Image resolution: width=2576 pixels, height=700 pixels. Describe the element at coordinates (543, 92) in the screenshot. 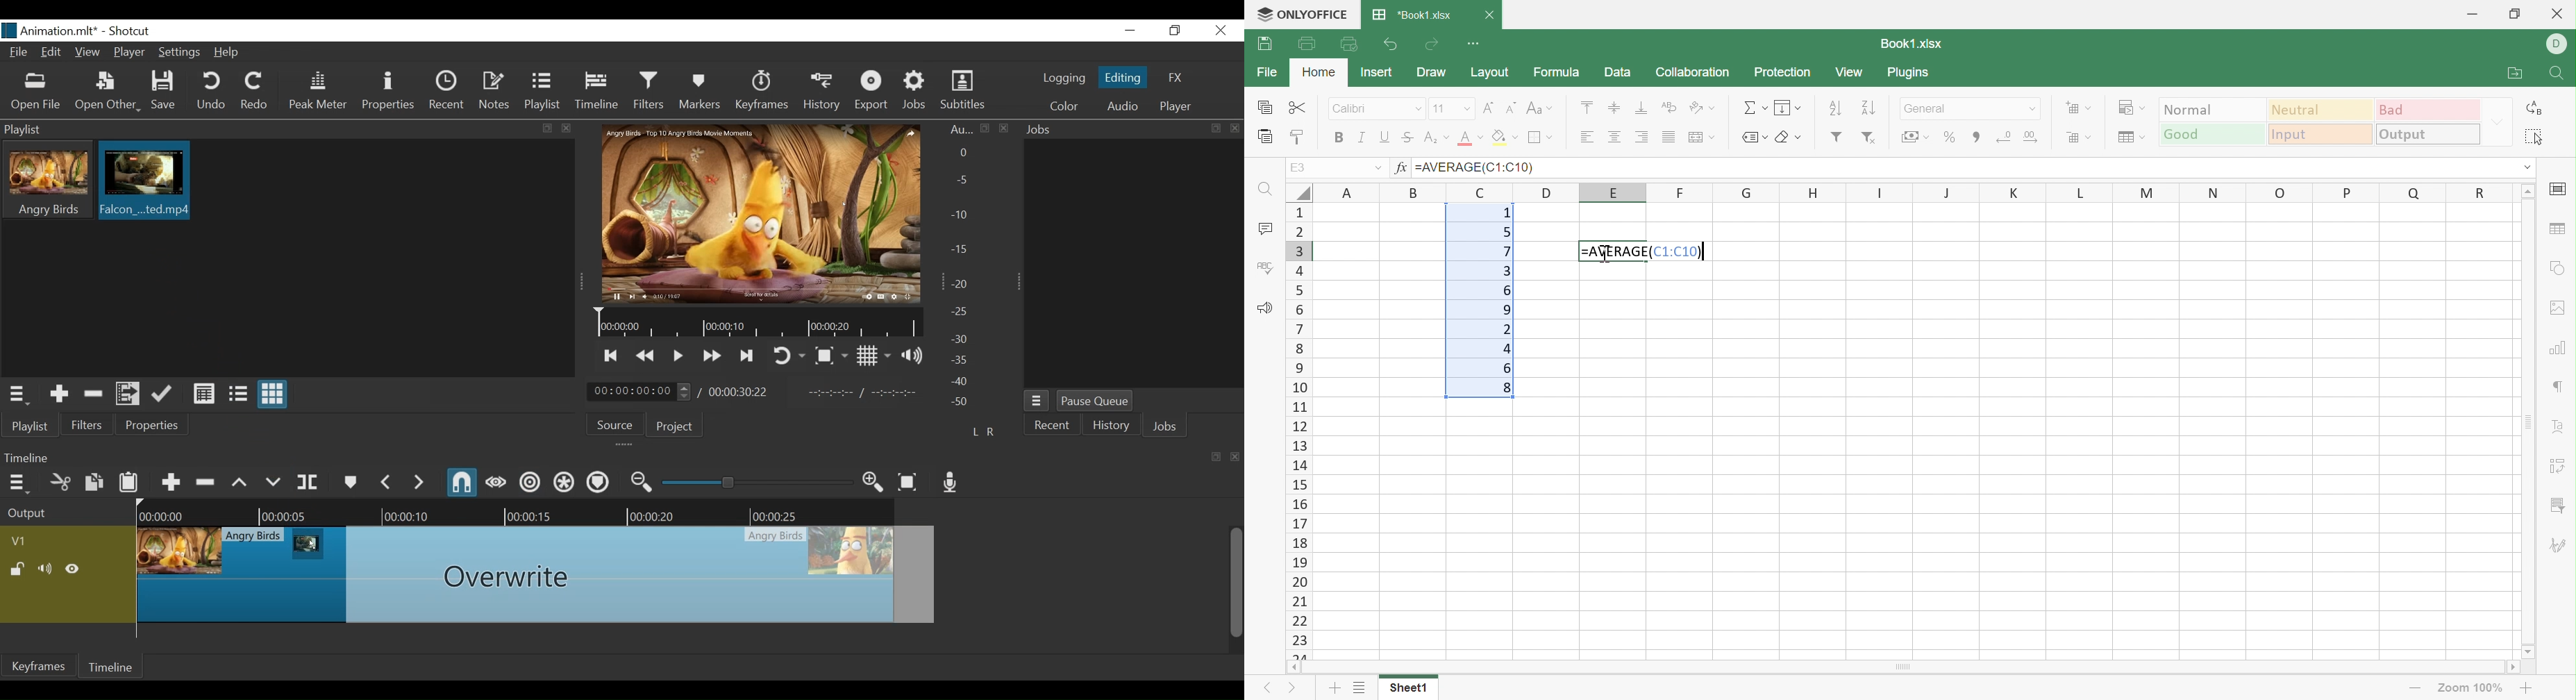

I see `Playlist` at that location.